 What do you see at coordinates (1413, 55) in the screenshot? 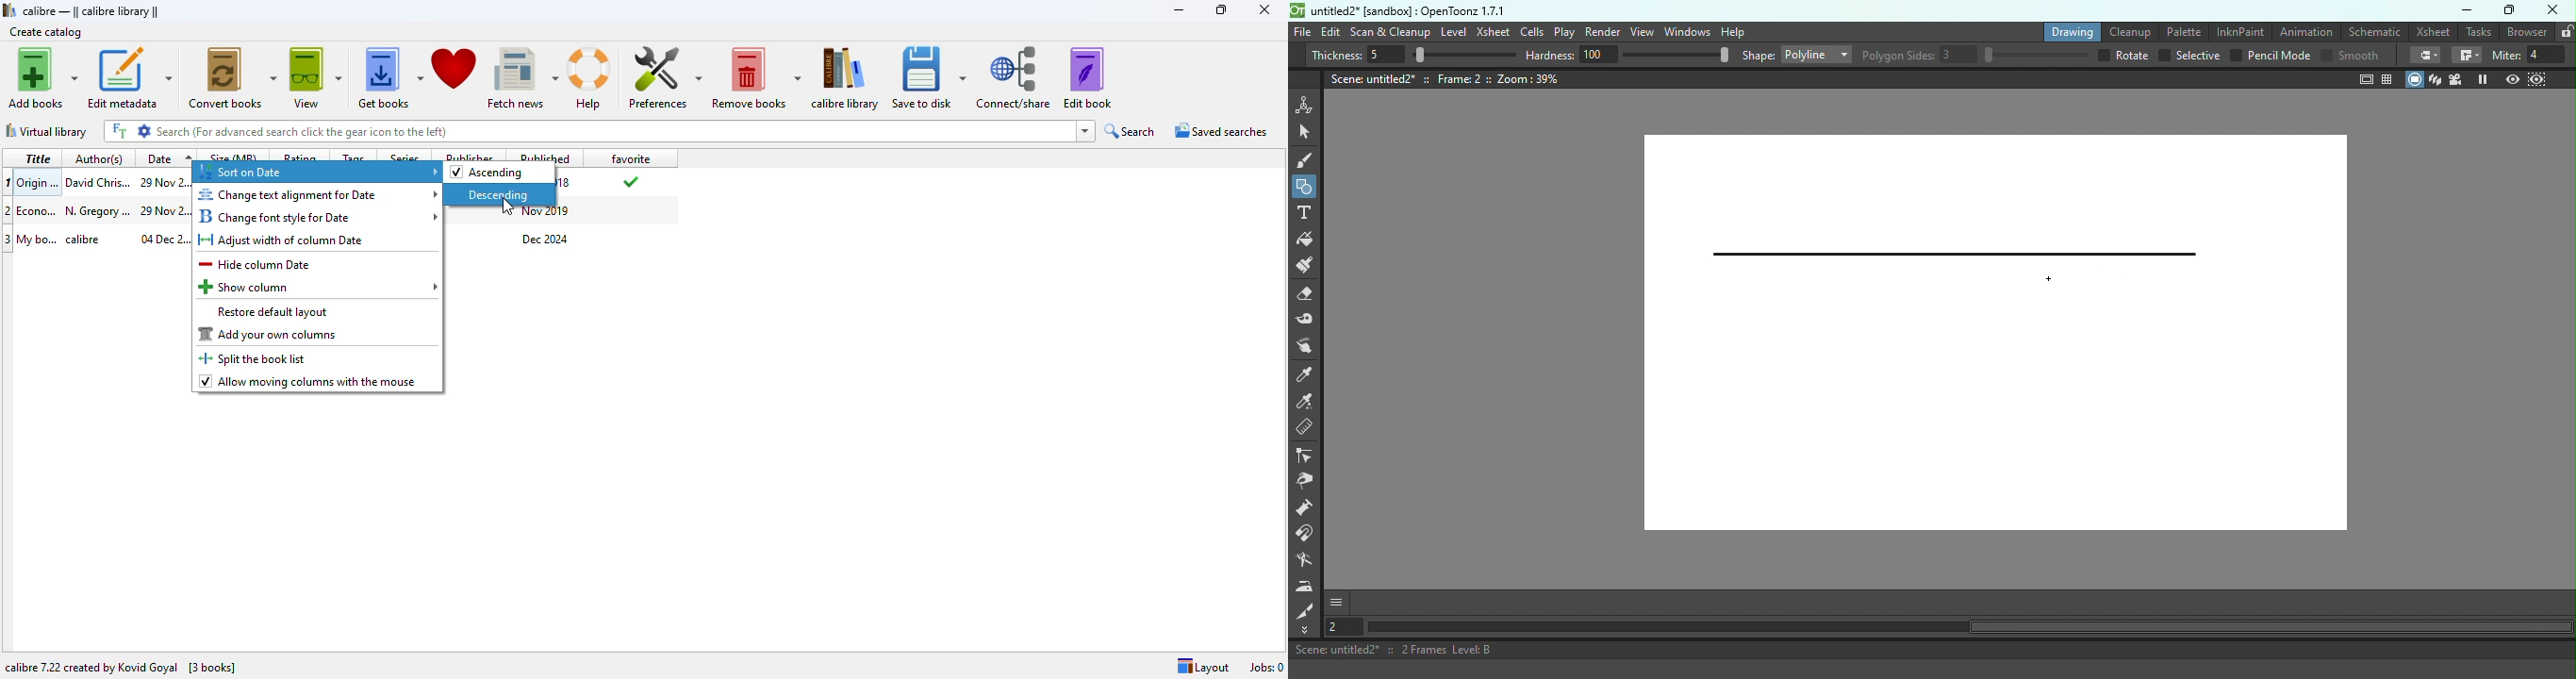
I see `Thickness` at bounding box center [1413, 55].